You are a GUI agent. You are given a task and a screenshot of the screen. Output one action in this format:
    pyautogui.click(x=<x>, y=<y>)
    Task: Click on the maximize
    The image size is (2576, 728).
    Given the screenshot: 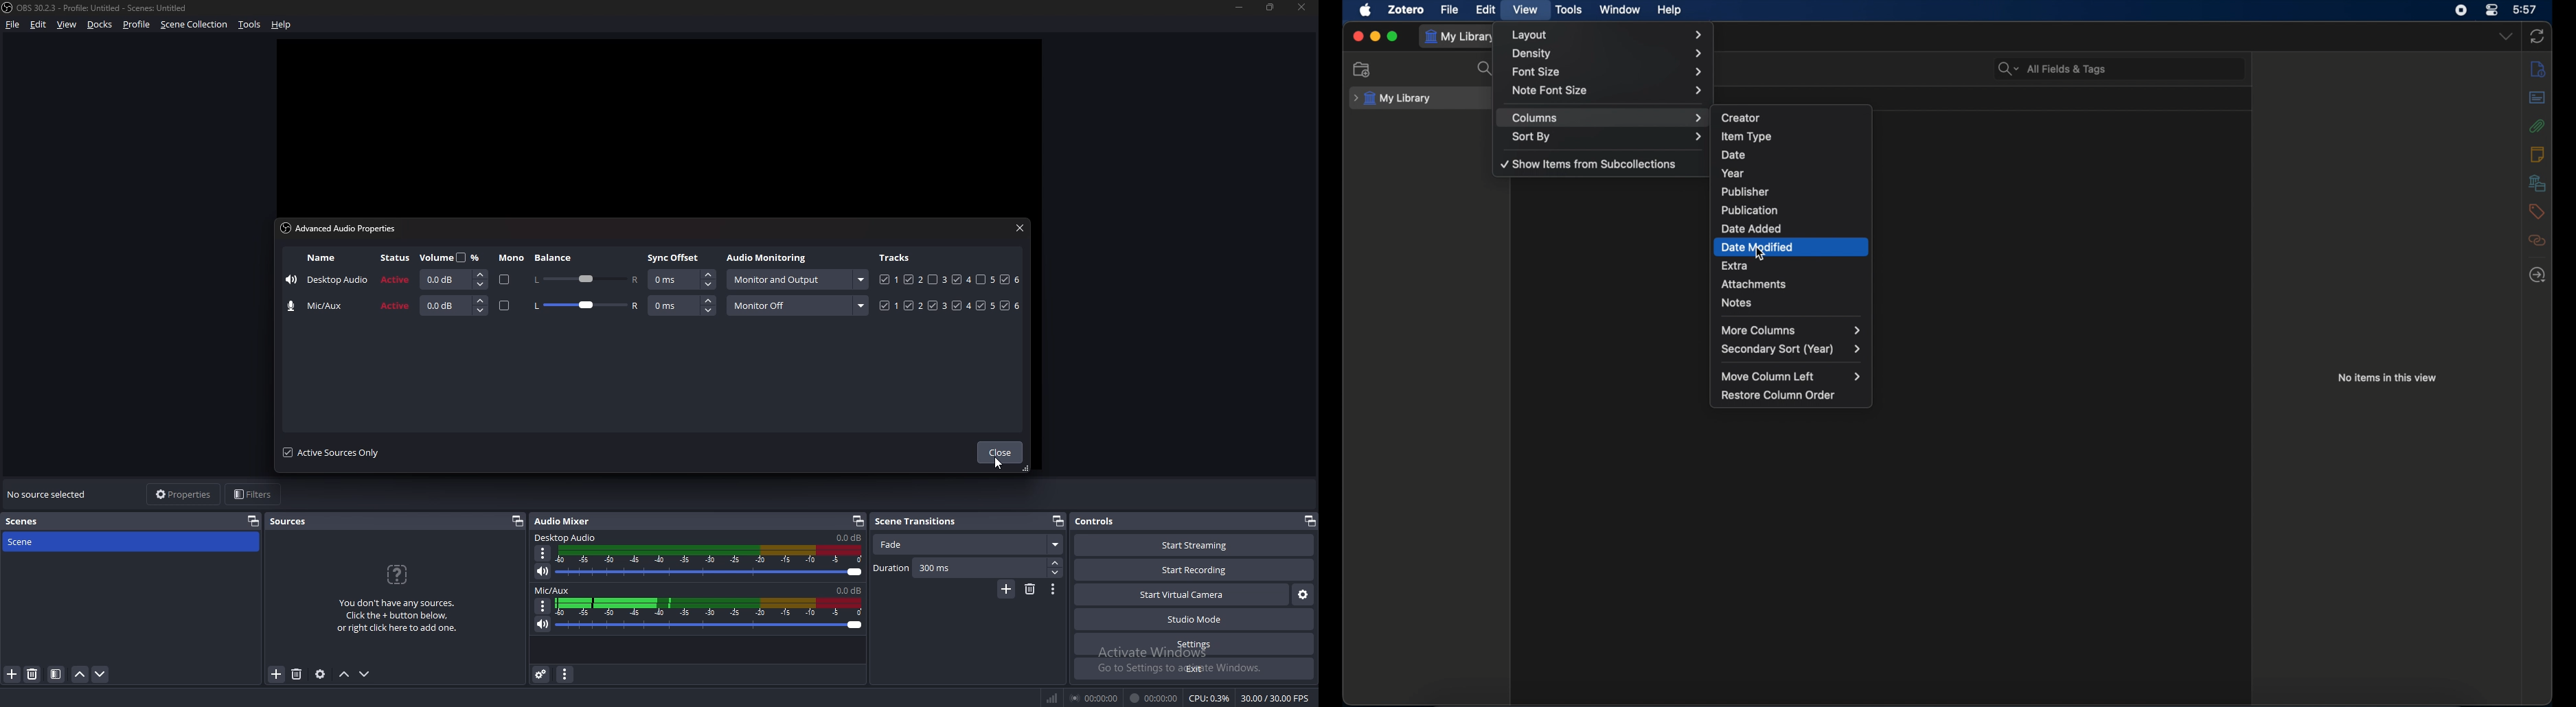 What is the action you would take?
    pyautogui.click(x=1393, y=37)
    